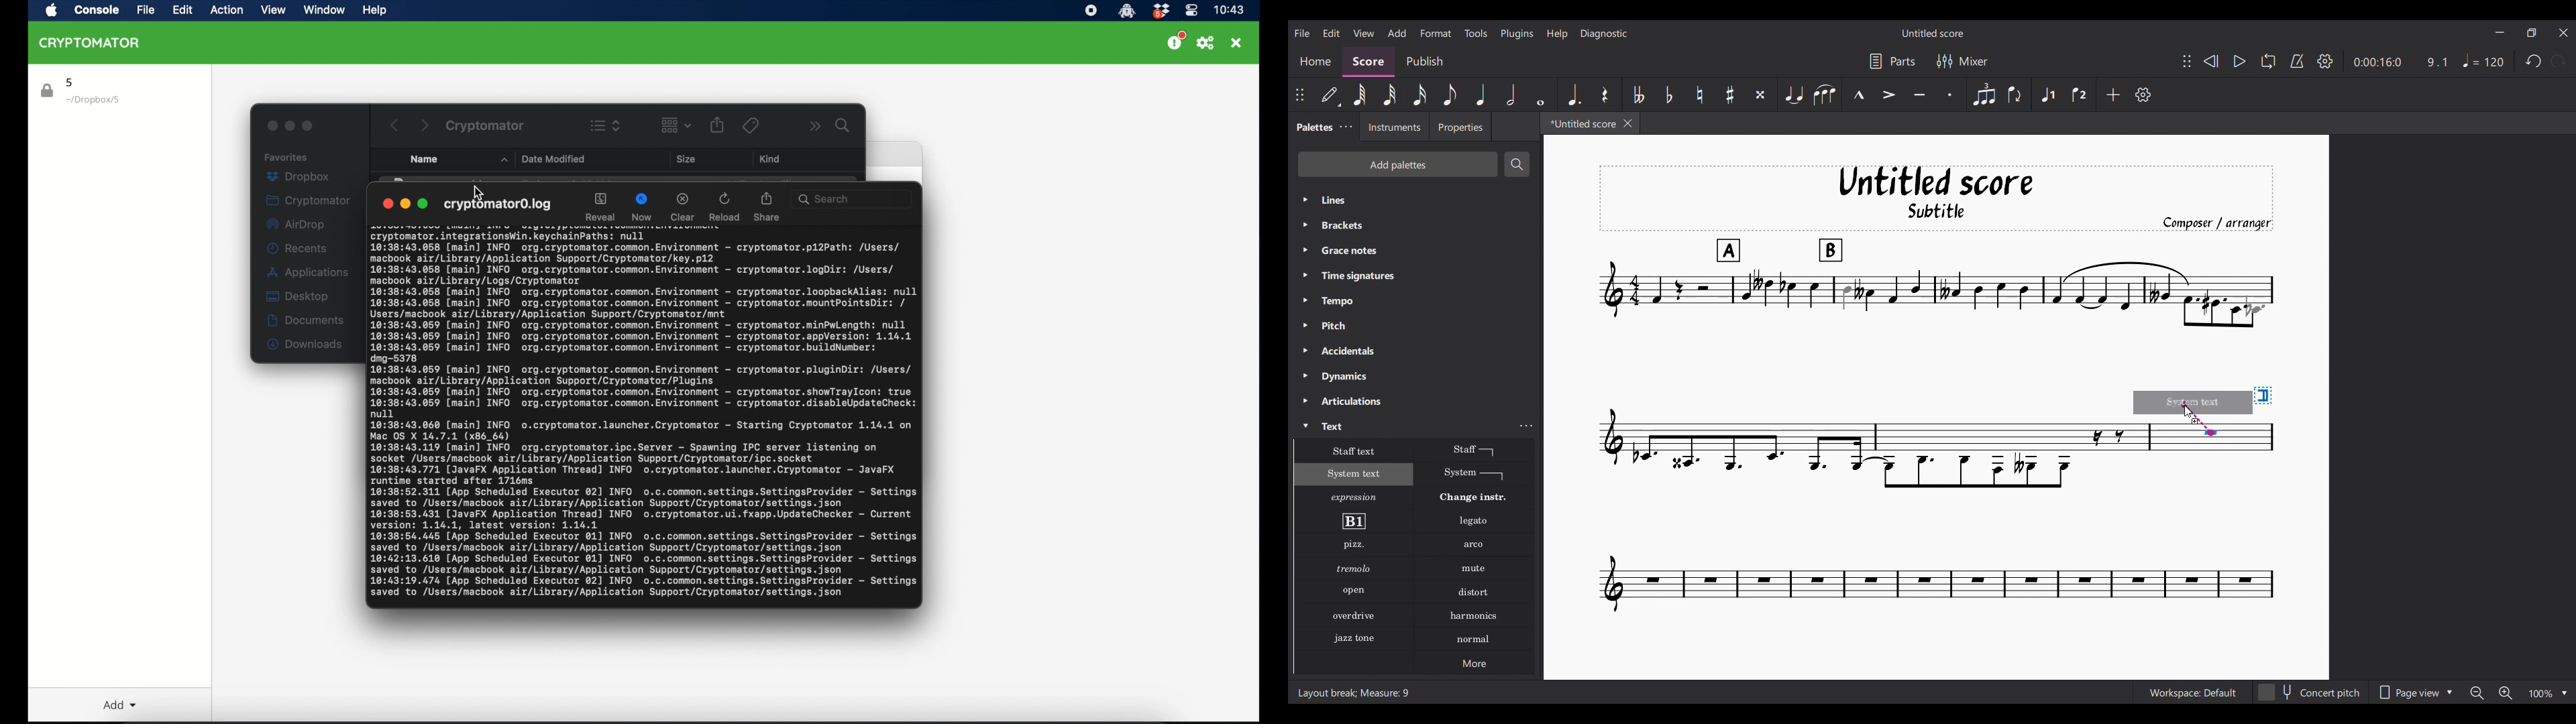  What do you see at coordinates (2112, 95) in the screenshot?
I see `Add` at bounding box center [2112, 95].